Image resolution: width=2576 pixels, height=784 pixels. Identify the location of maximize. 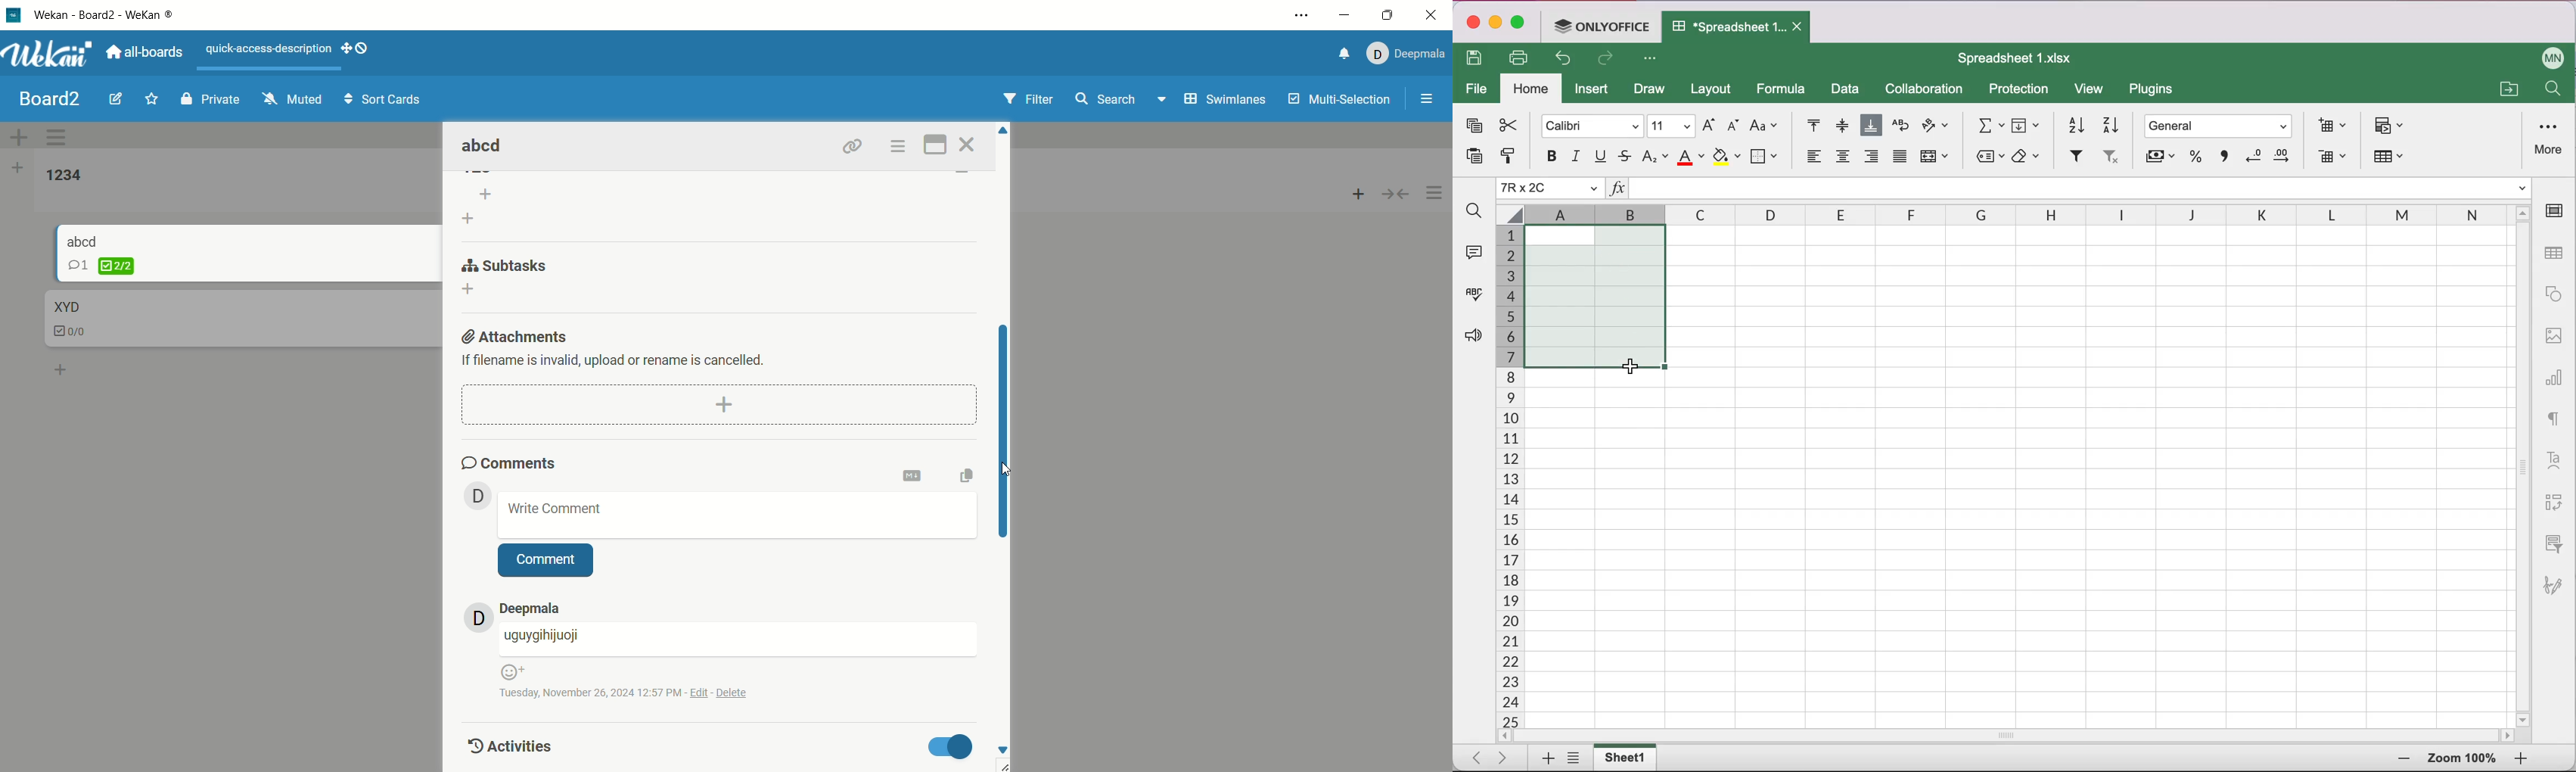
(1387, 17).